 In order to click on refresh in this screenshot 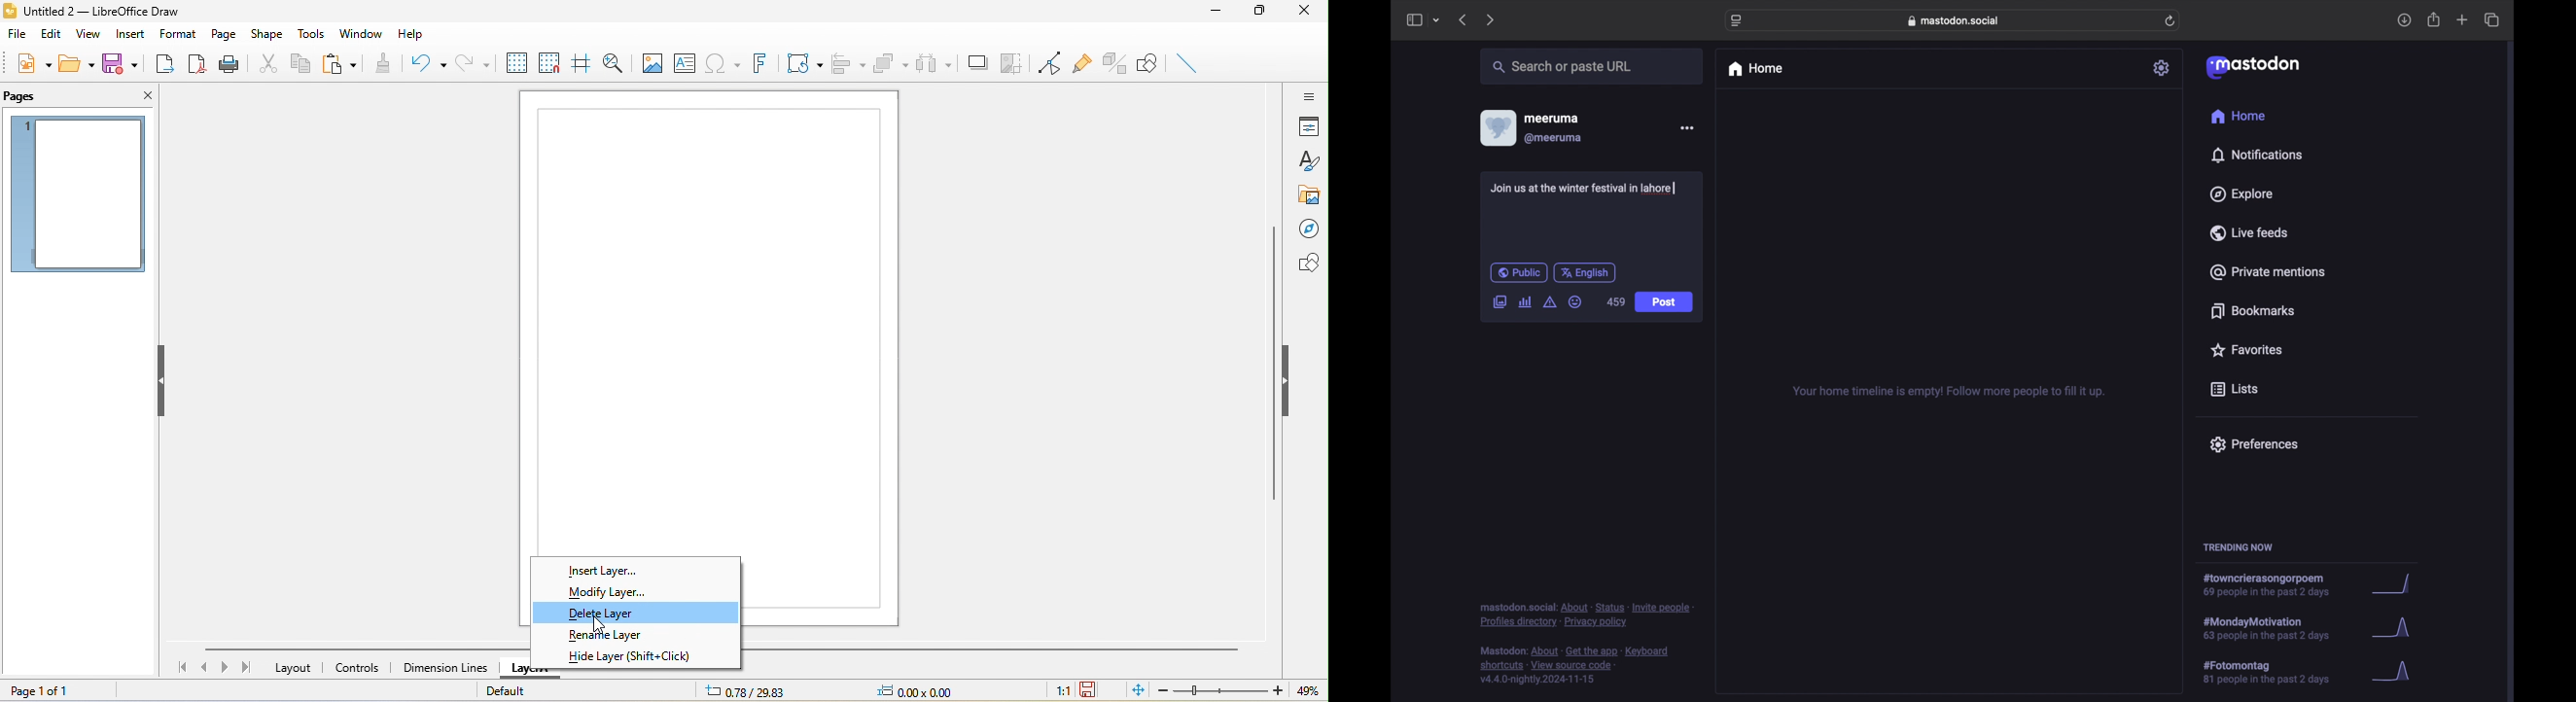, I will do `click(2172, 21)`.